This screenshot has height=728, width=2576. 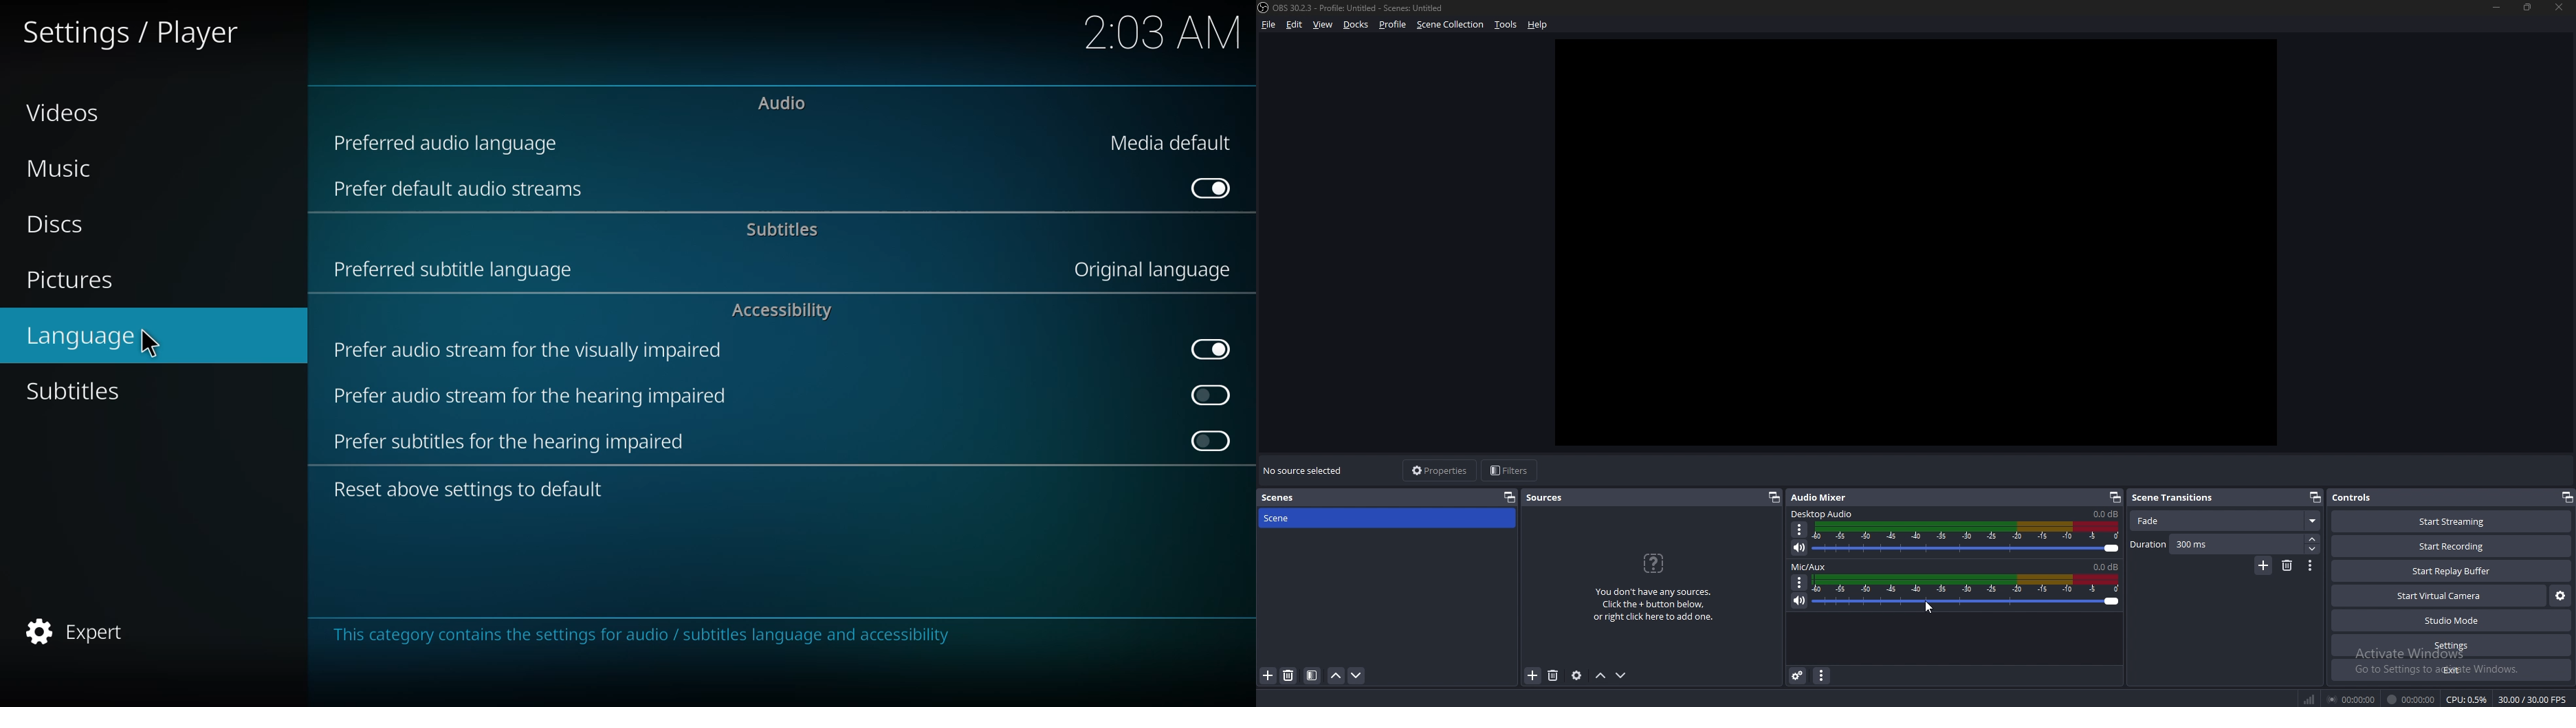 What do you see at coordinates (1800, 530) in the screenshot?
I see `options` at bounding box center [1800, 530].